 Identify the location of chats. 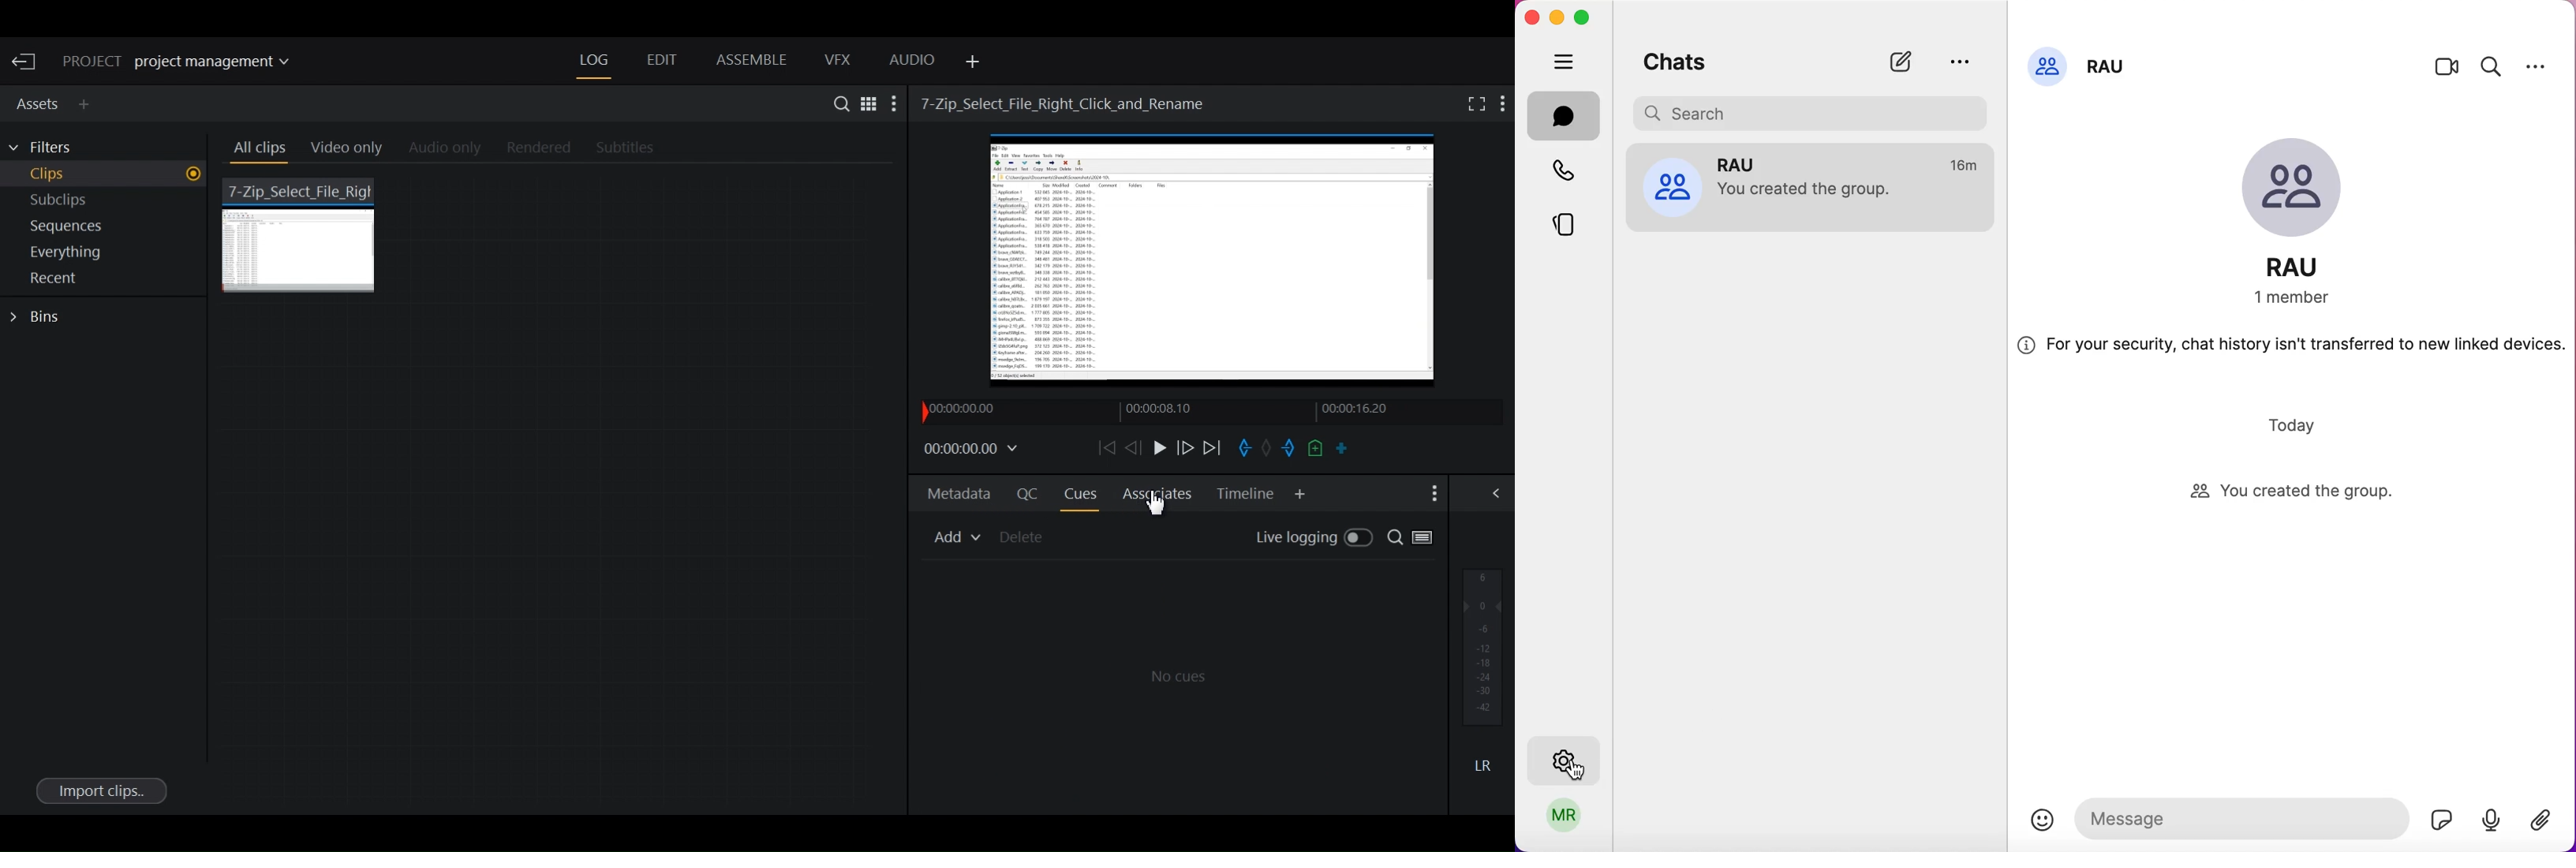
(1564, 116).